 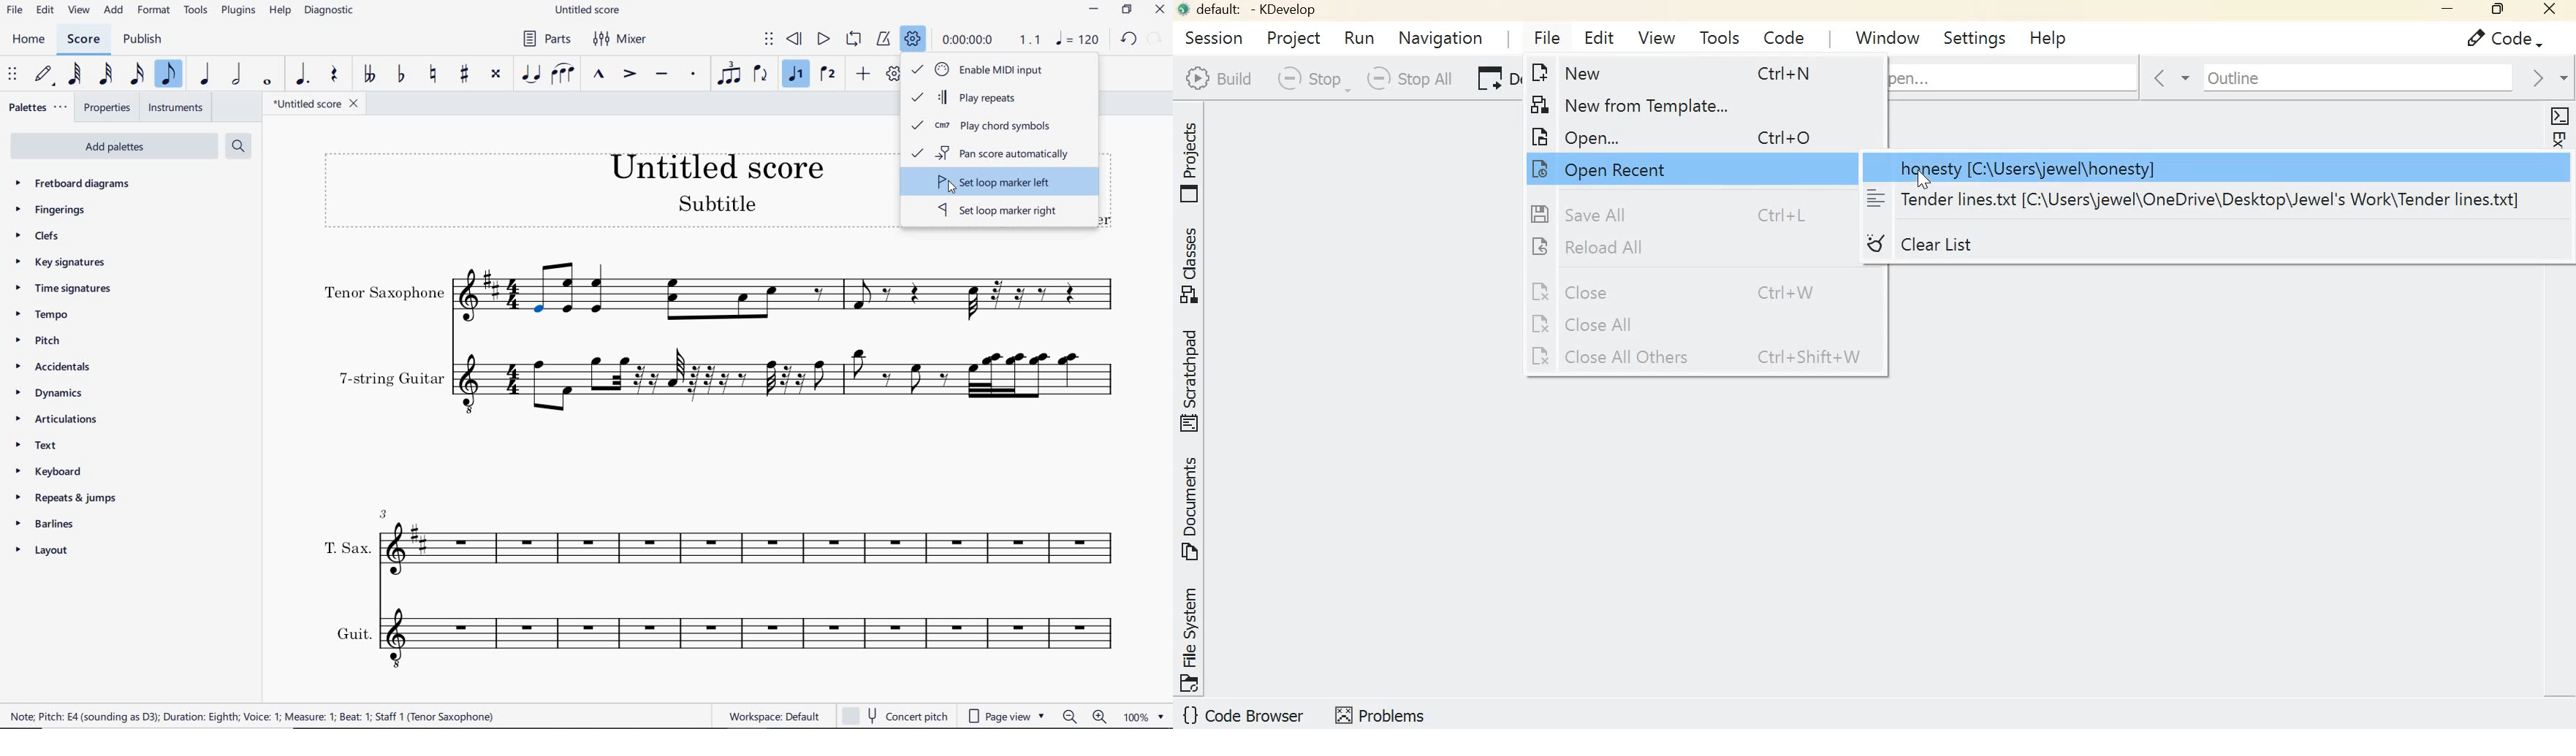 What do you see at coordinates (599, 75) in the screenshot?
I see `MARCATO` at bounding box center [599, 75].